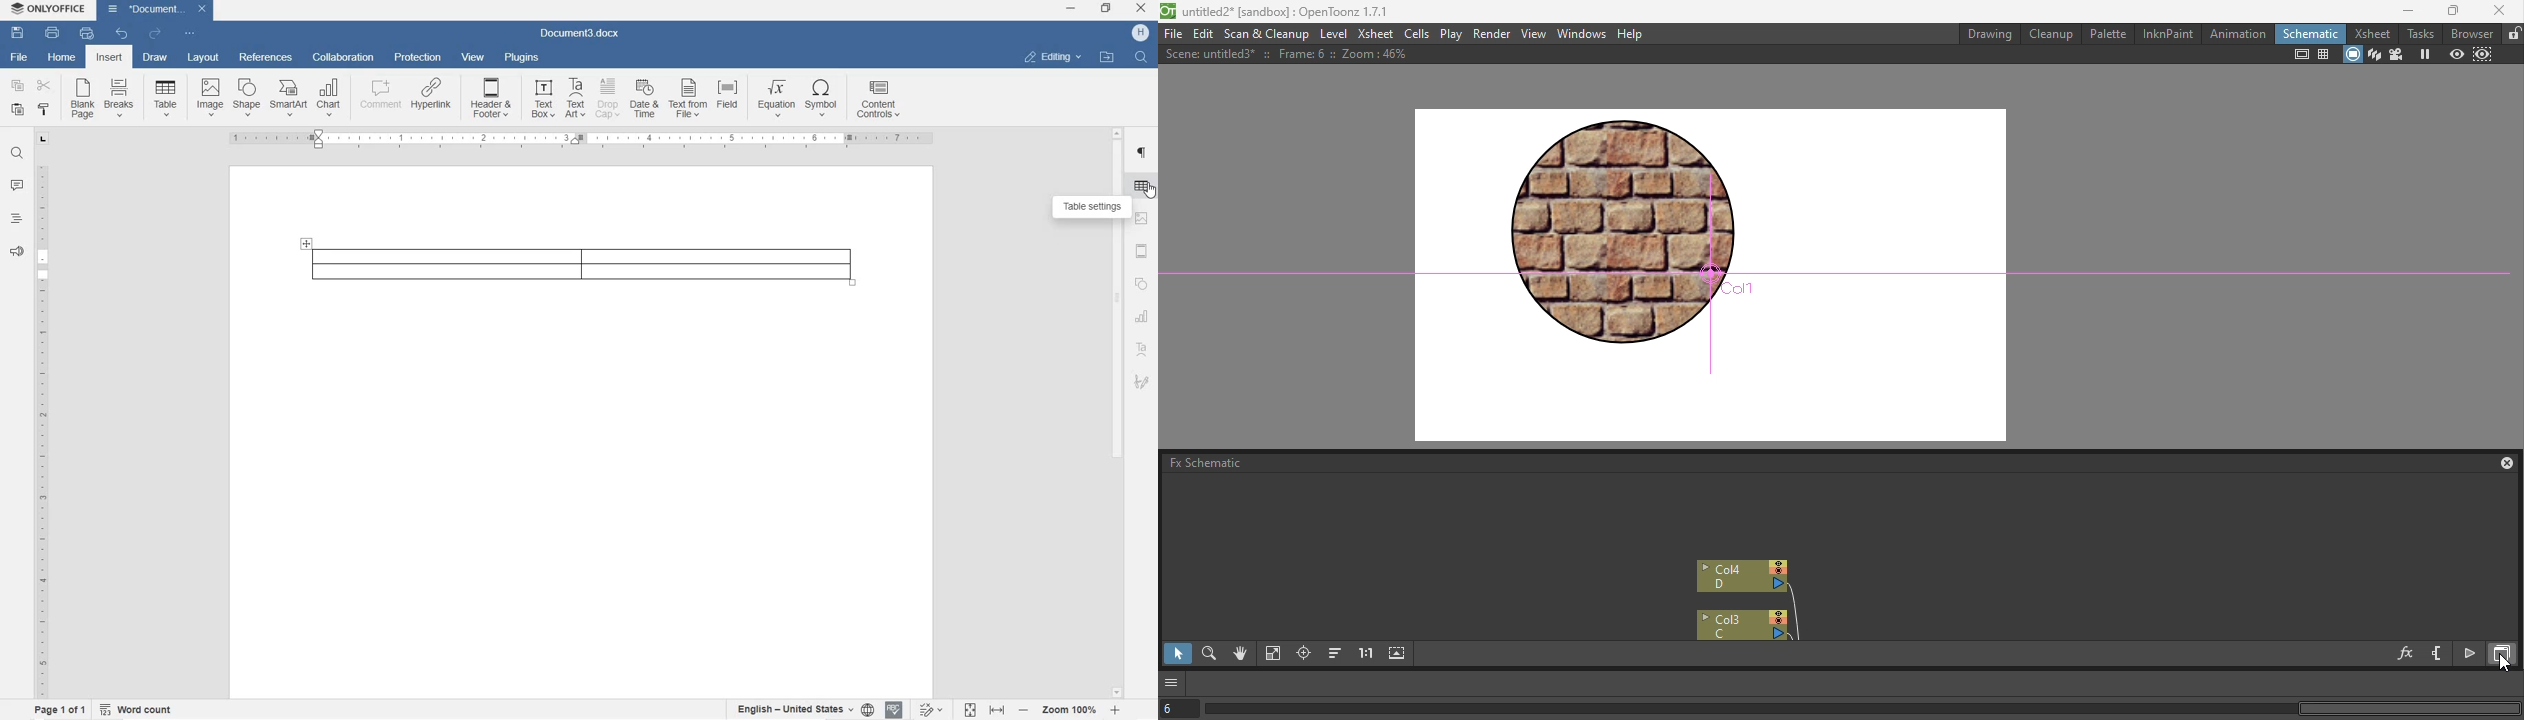 Image resolution: width=2548 pixels, height=728 pixels. I want to click on Document3.docx, so click(157, 9).